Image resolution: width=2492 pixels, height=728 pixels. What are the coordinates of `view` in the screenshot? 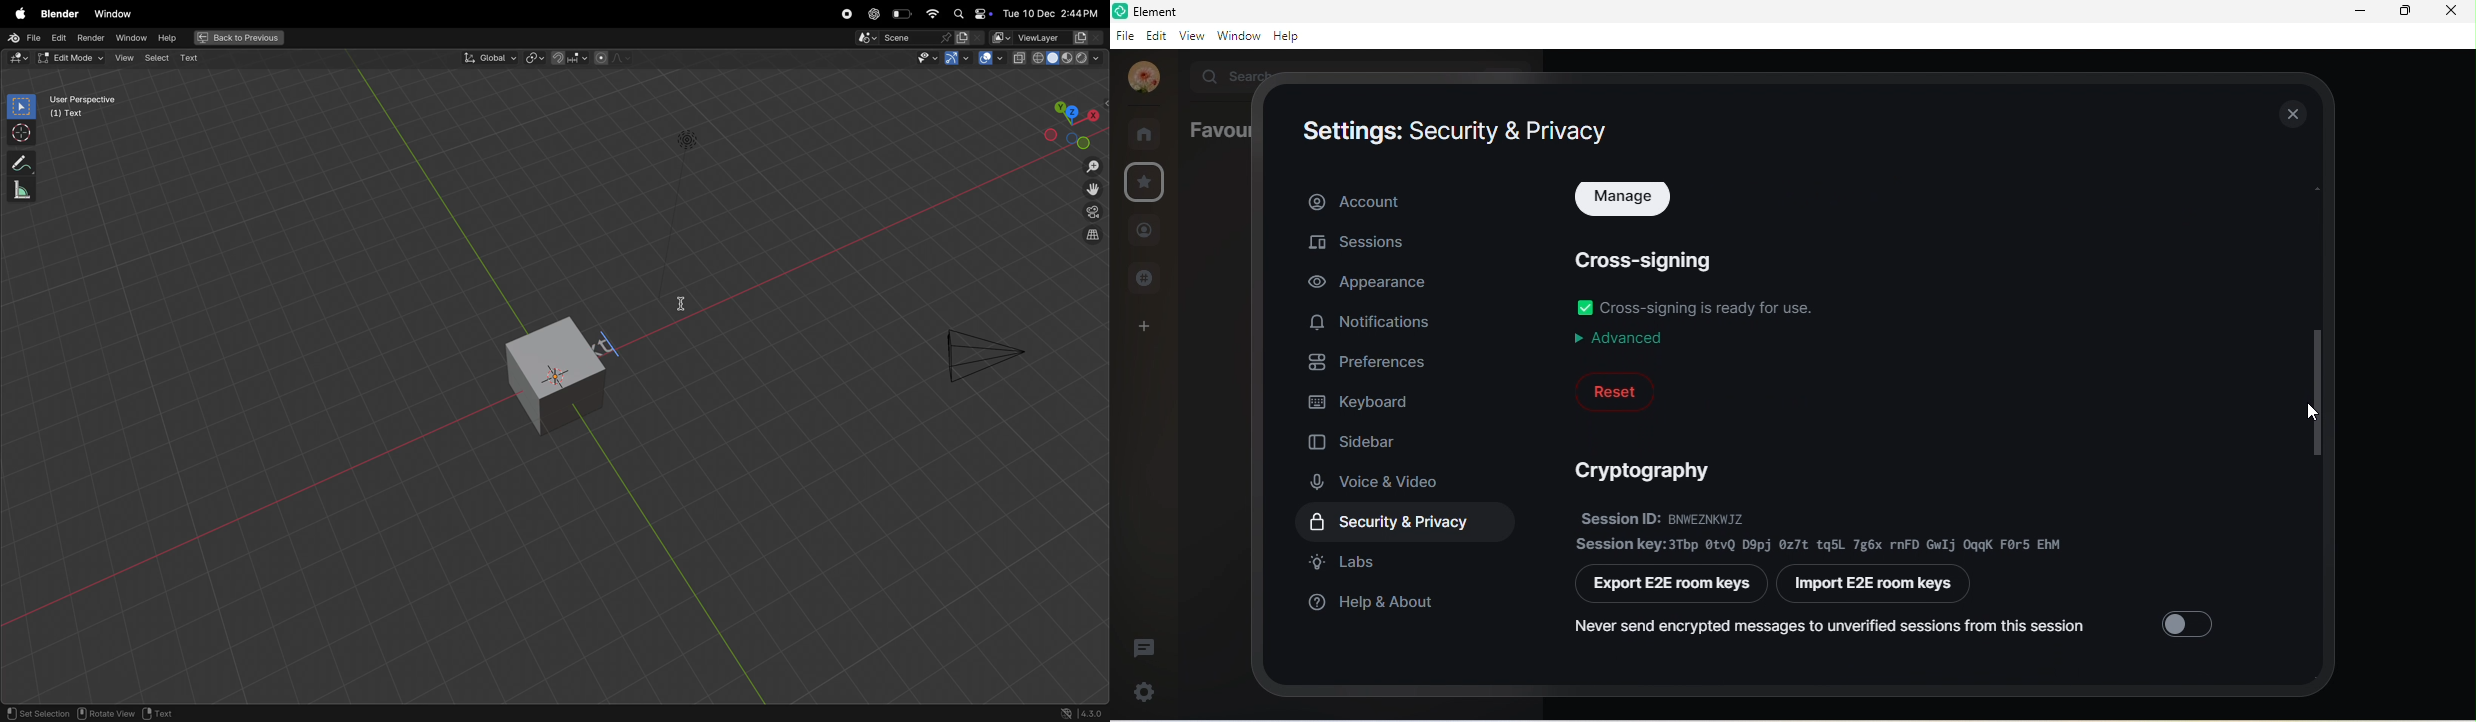 It's located at (129, 59).